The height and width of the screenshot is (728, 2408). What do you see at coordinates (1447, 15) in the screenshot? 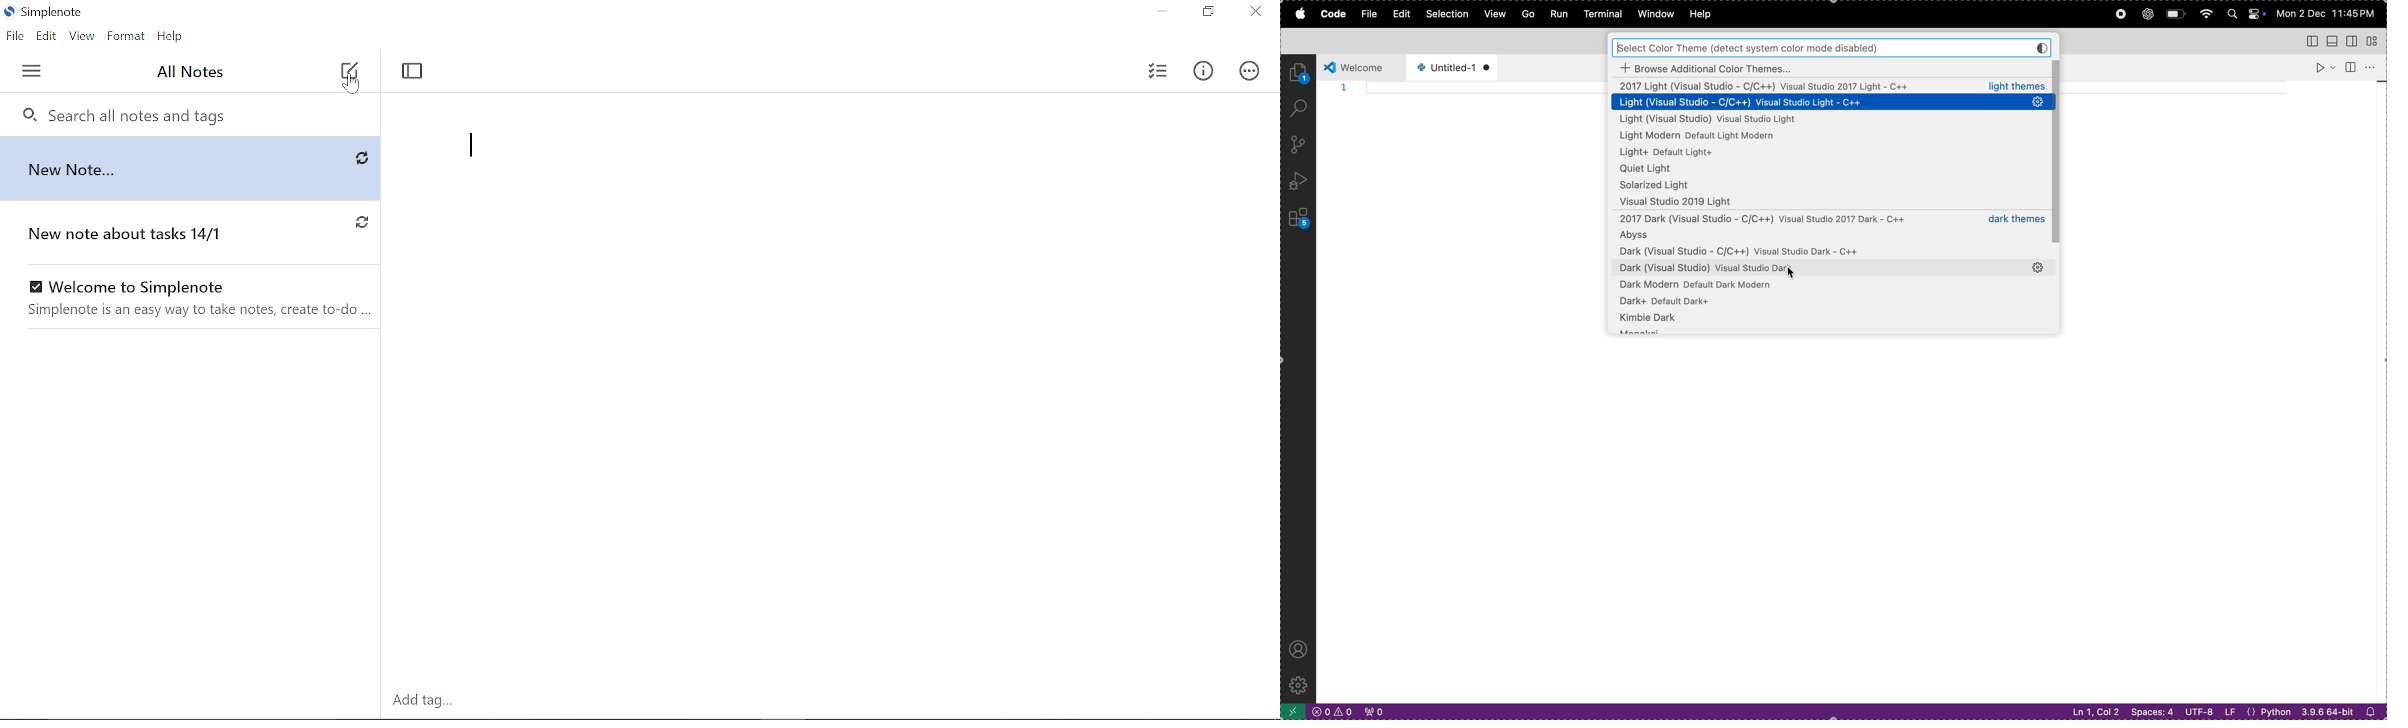
I see `selection` at bounding box center [1447, 15].